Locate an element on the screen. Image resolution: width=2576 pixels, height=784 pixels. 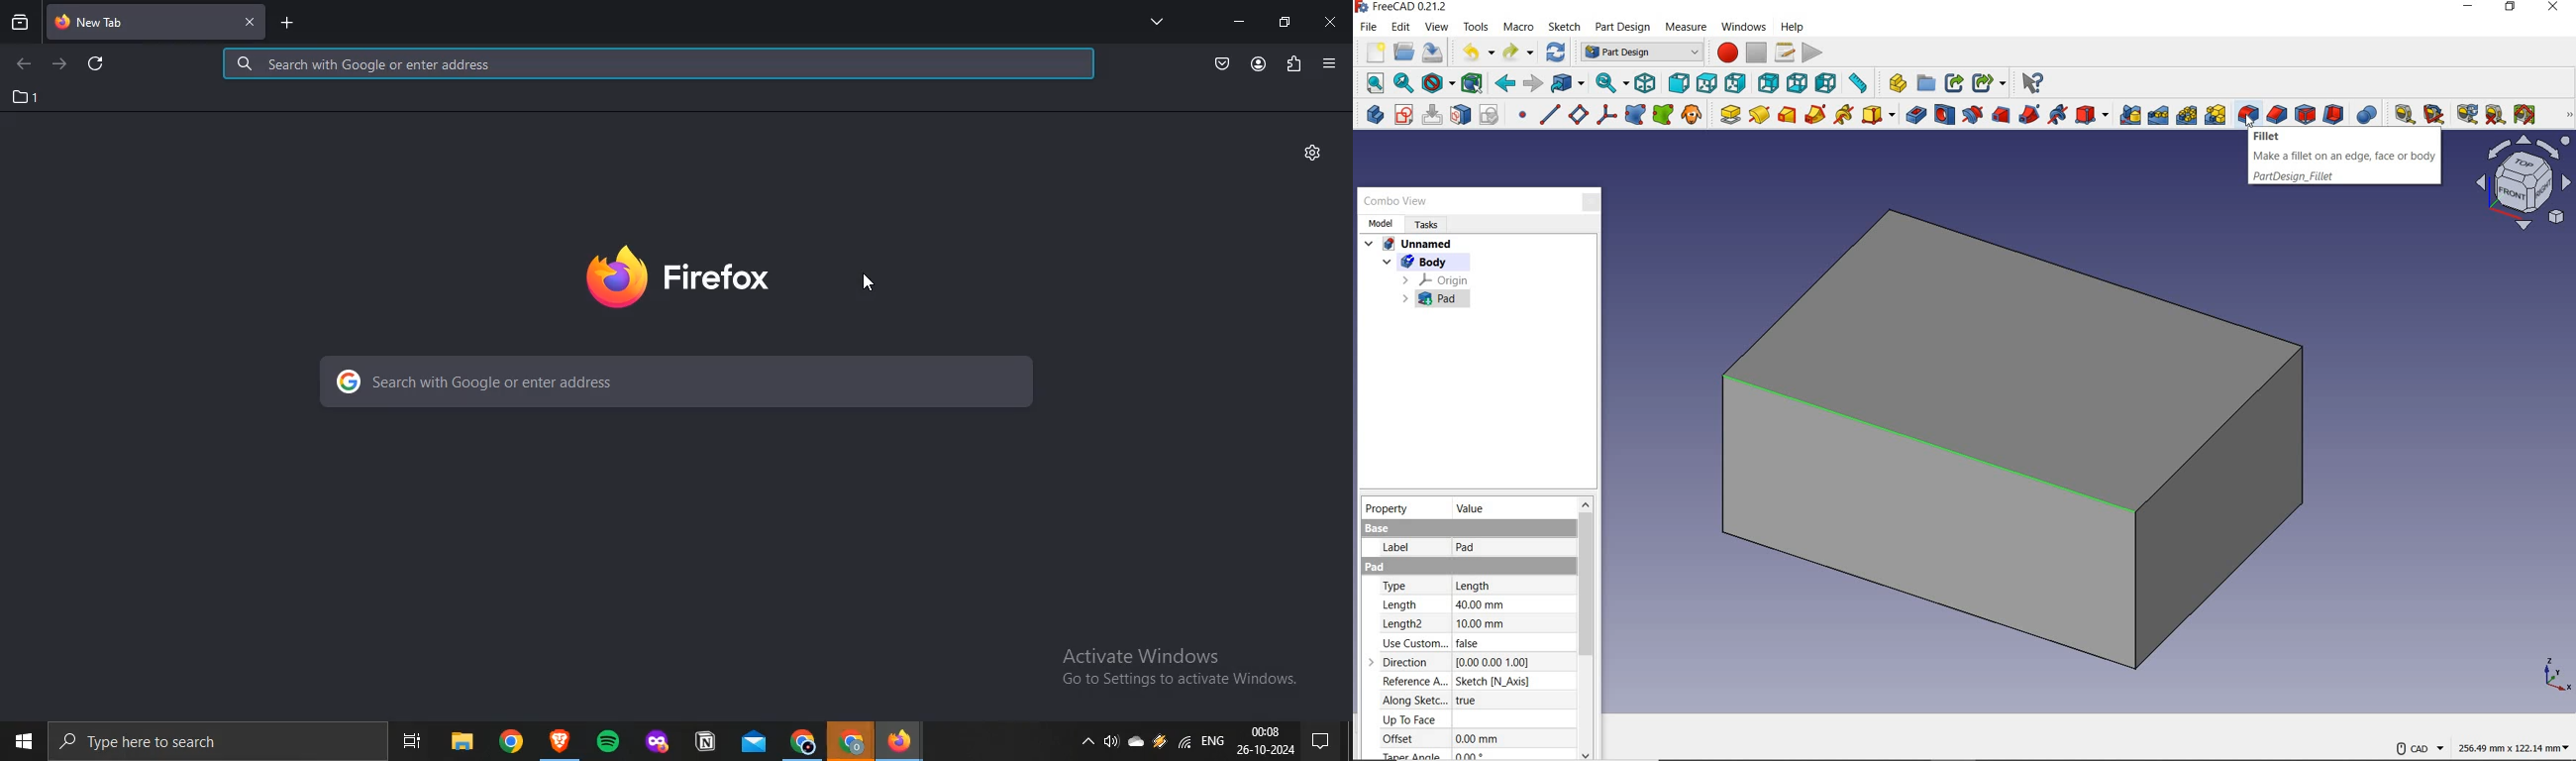
wifi is located at coordinates (1185, 745).